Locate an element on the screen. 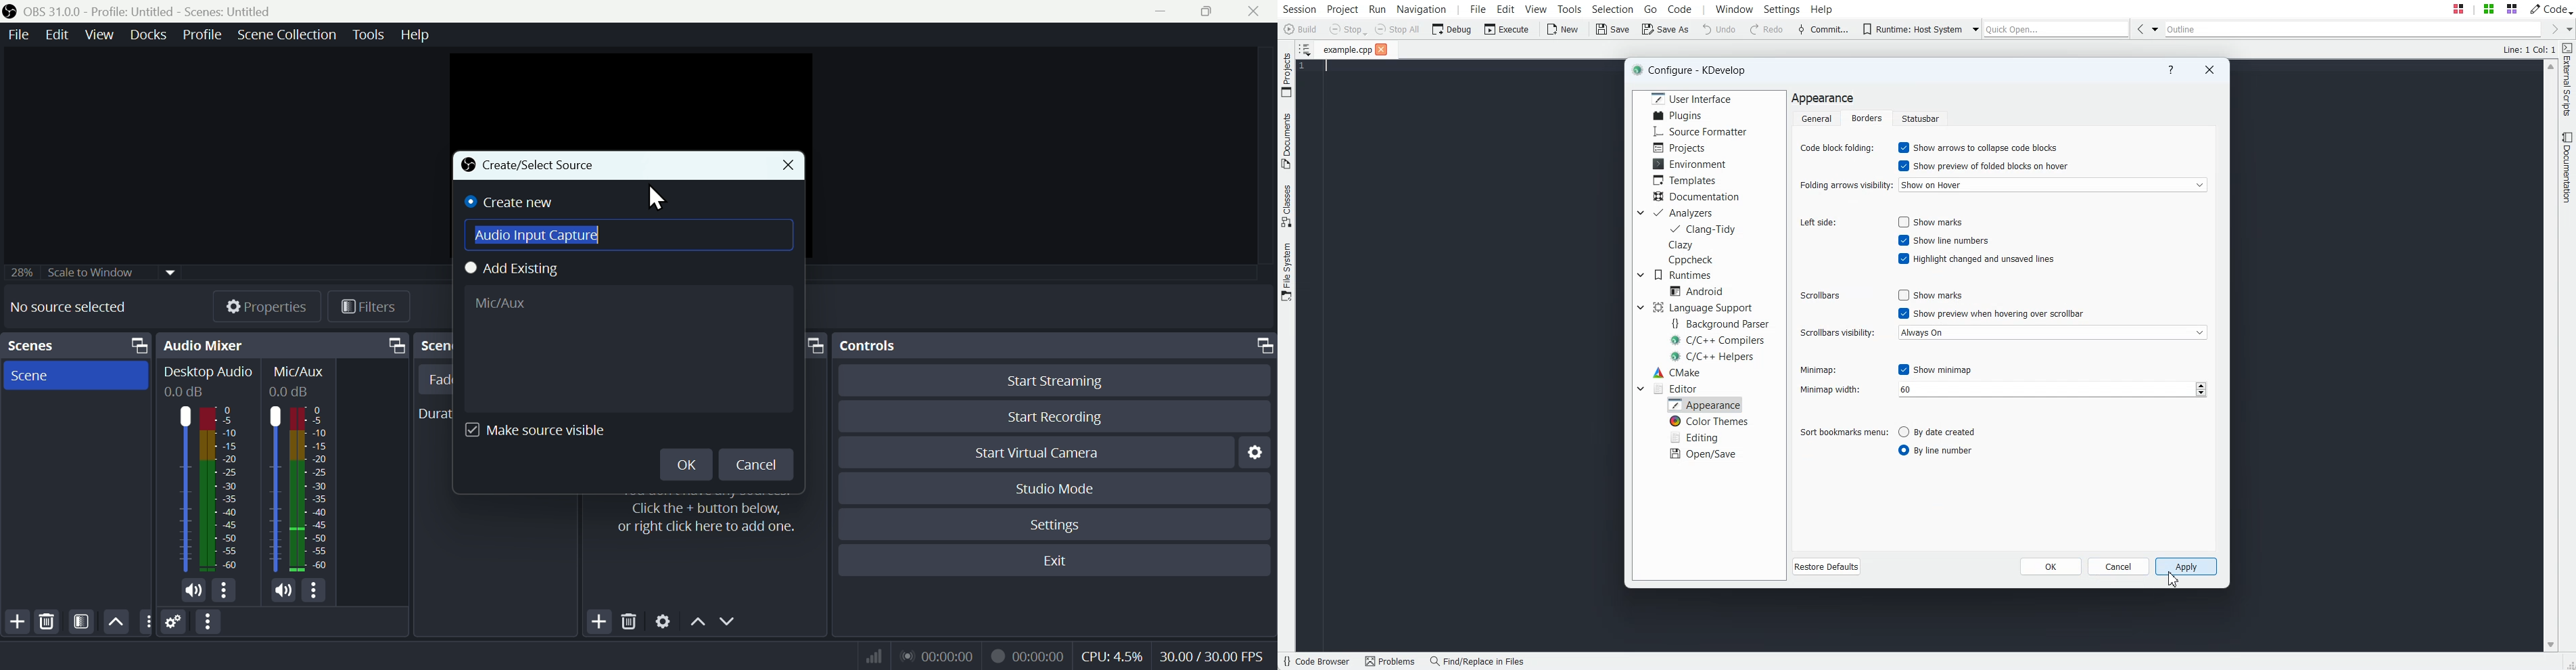 The width and height of the screenshot is (2576, 672). More options is located at coordinates (210, 622).